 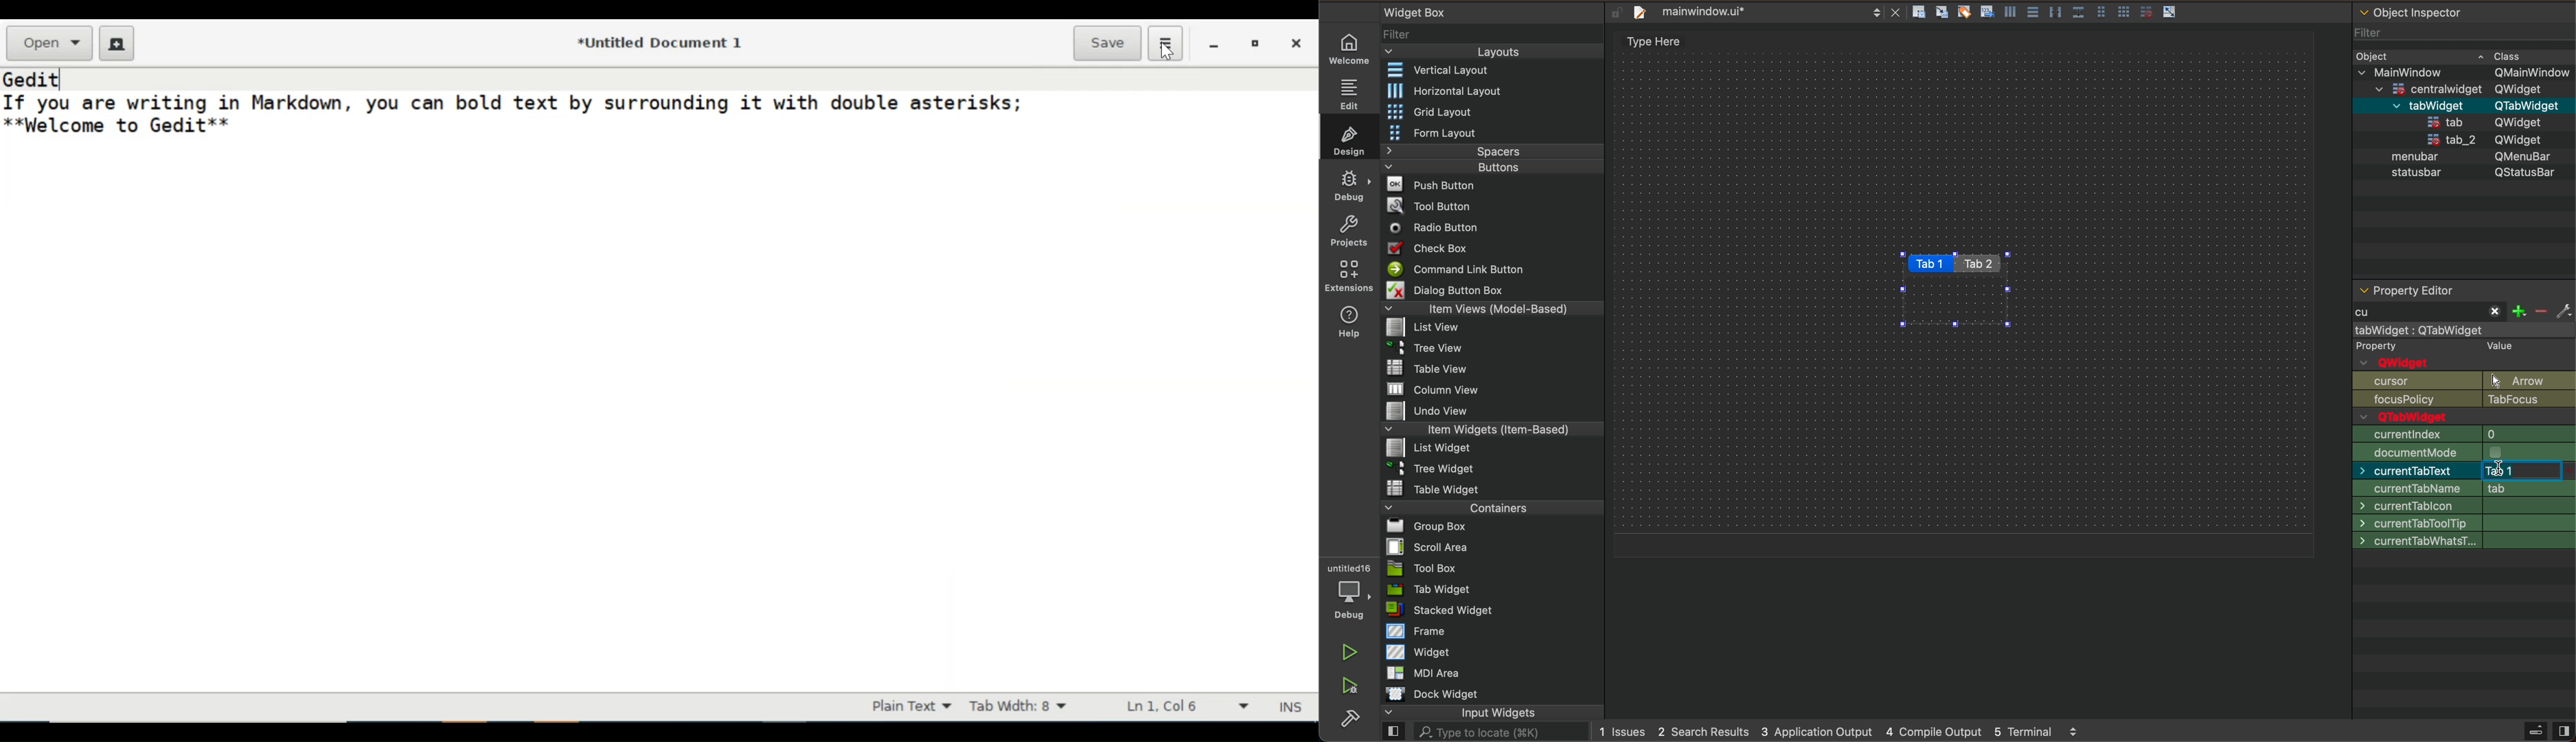 I want to click on run and debuh, so click(x=1356, y=687).